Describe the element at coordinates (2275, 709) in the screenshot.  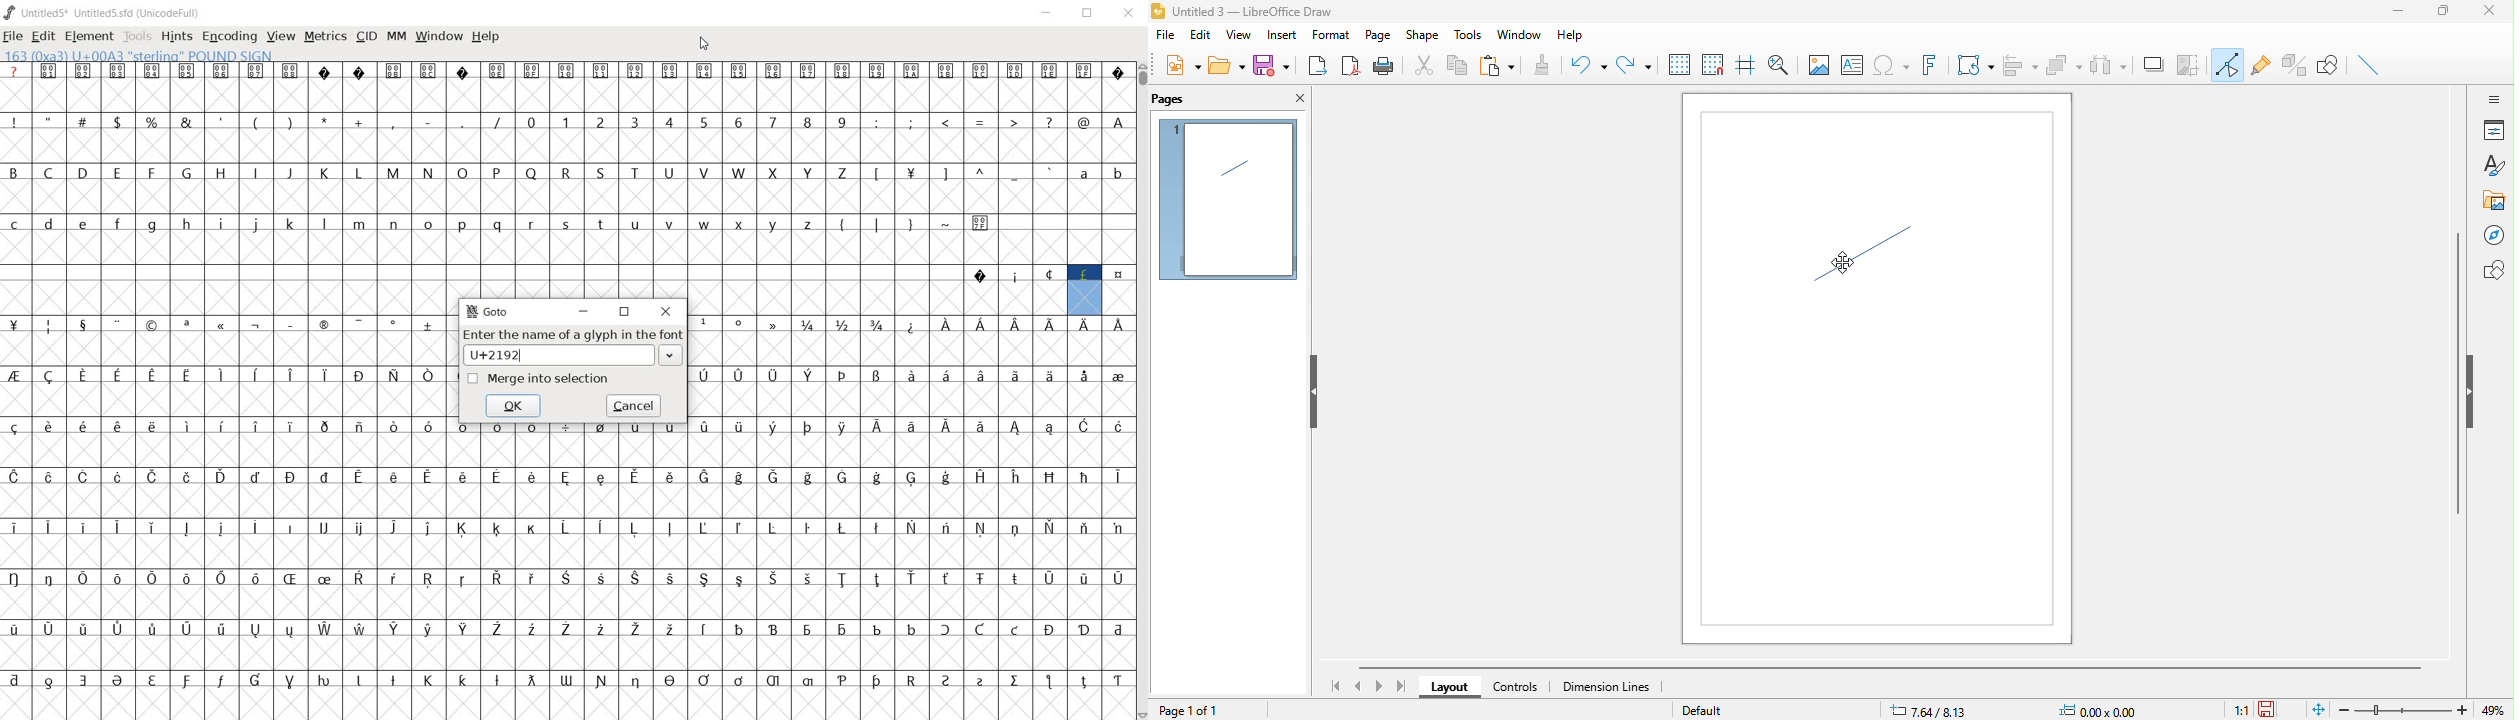
I see `the document has not been modified since the last save` at that location.